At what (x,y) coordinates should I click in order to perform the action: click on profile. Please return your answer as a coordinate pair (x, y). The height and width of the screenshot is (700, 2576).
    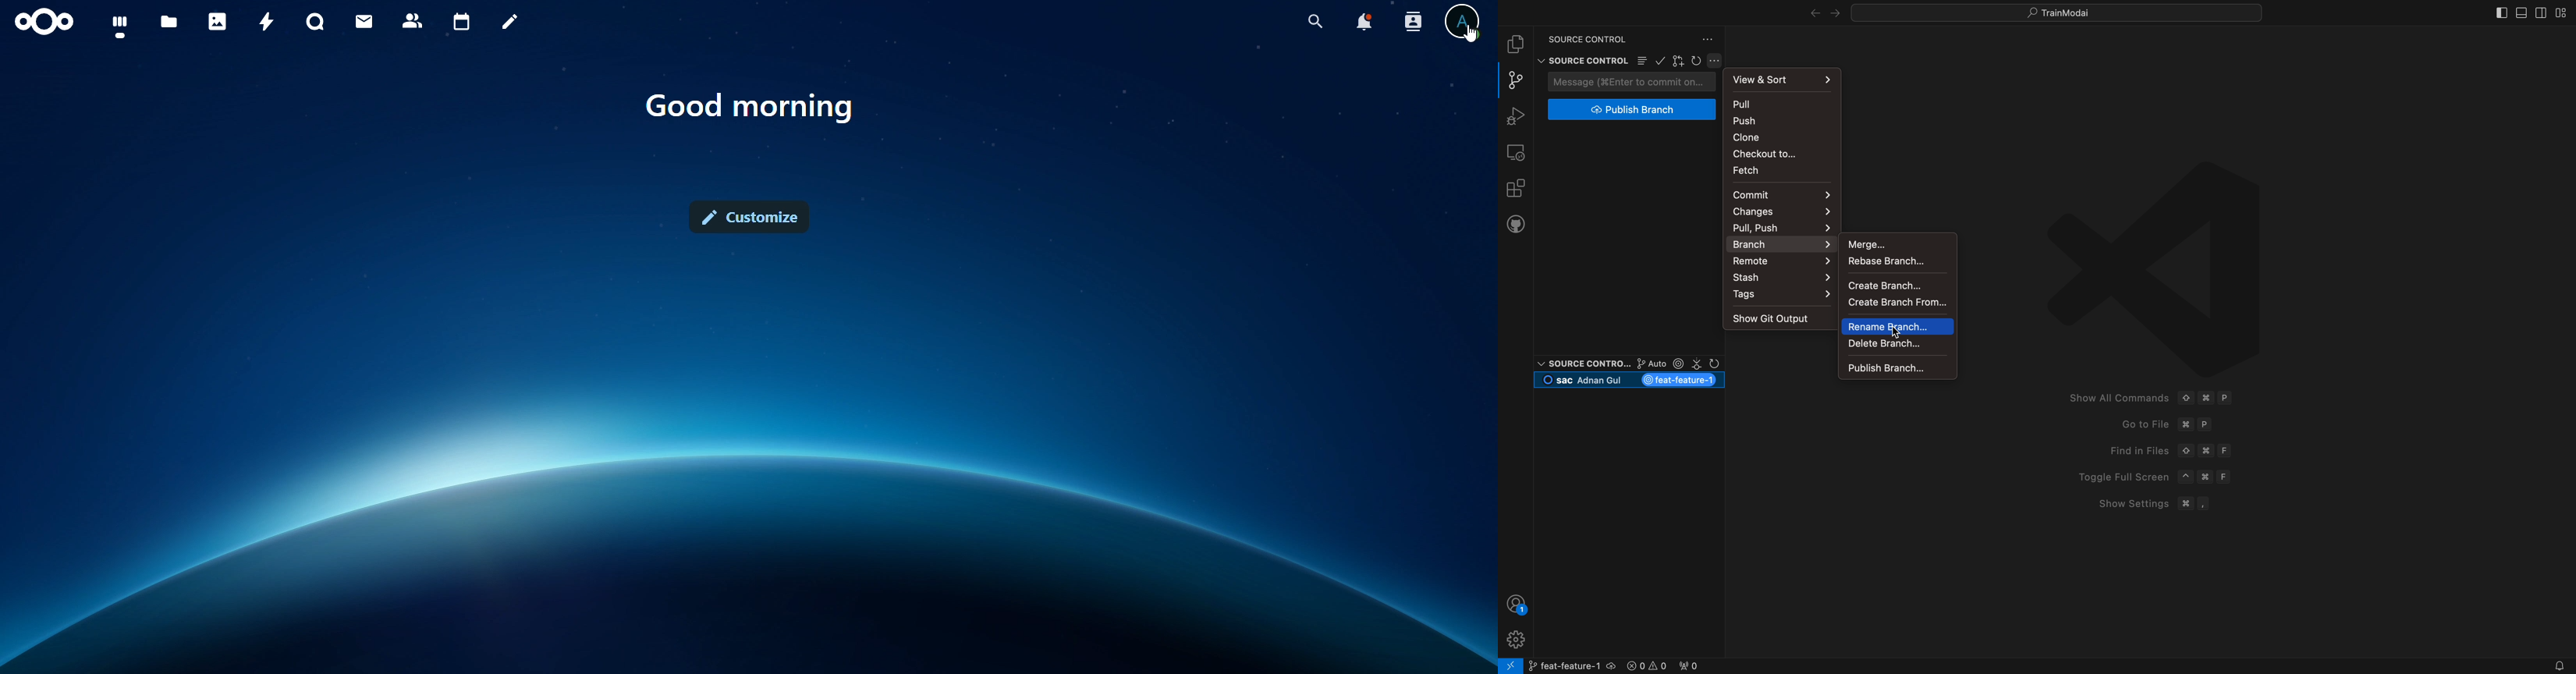
    Looking at the image, I should click on (1514, 638).